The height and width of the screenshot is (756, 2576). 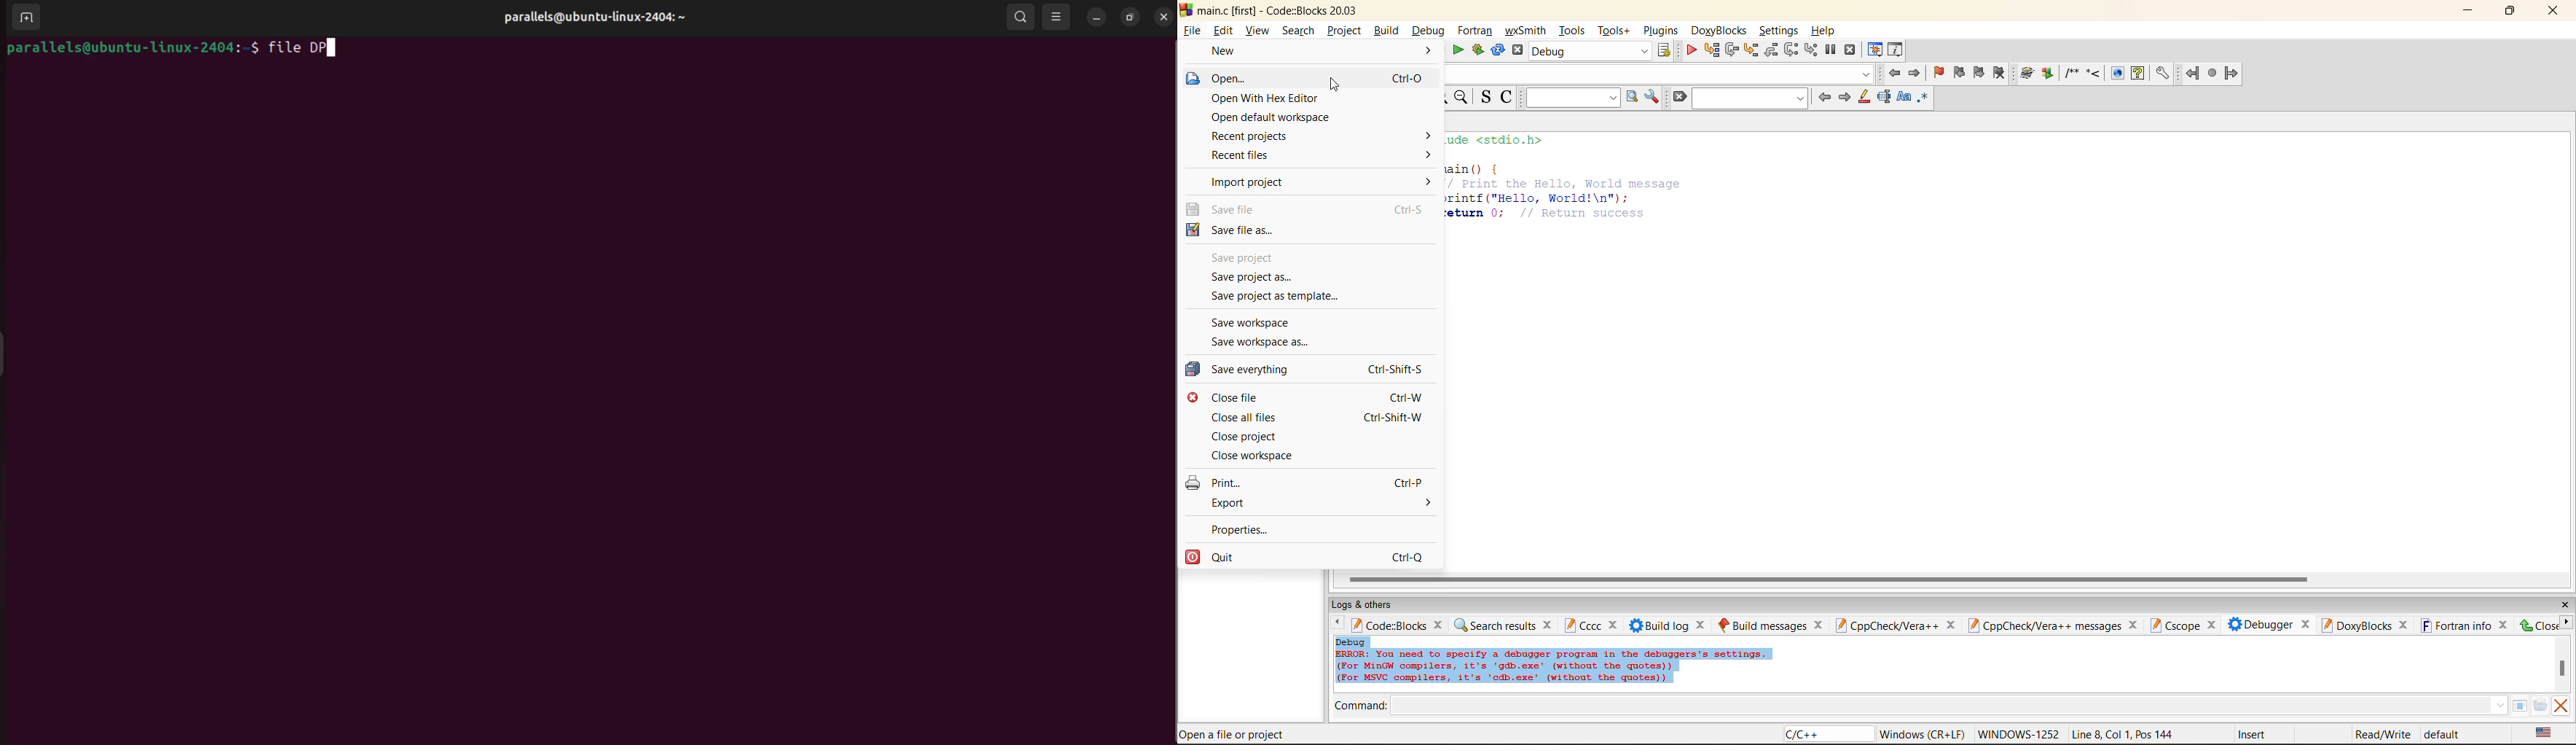 What do you see at coordinates (1311, 231) in the screenshot?
I see `save file as` at bounding box center [1311, 231].